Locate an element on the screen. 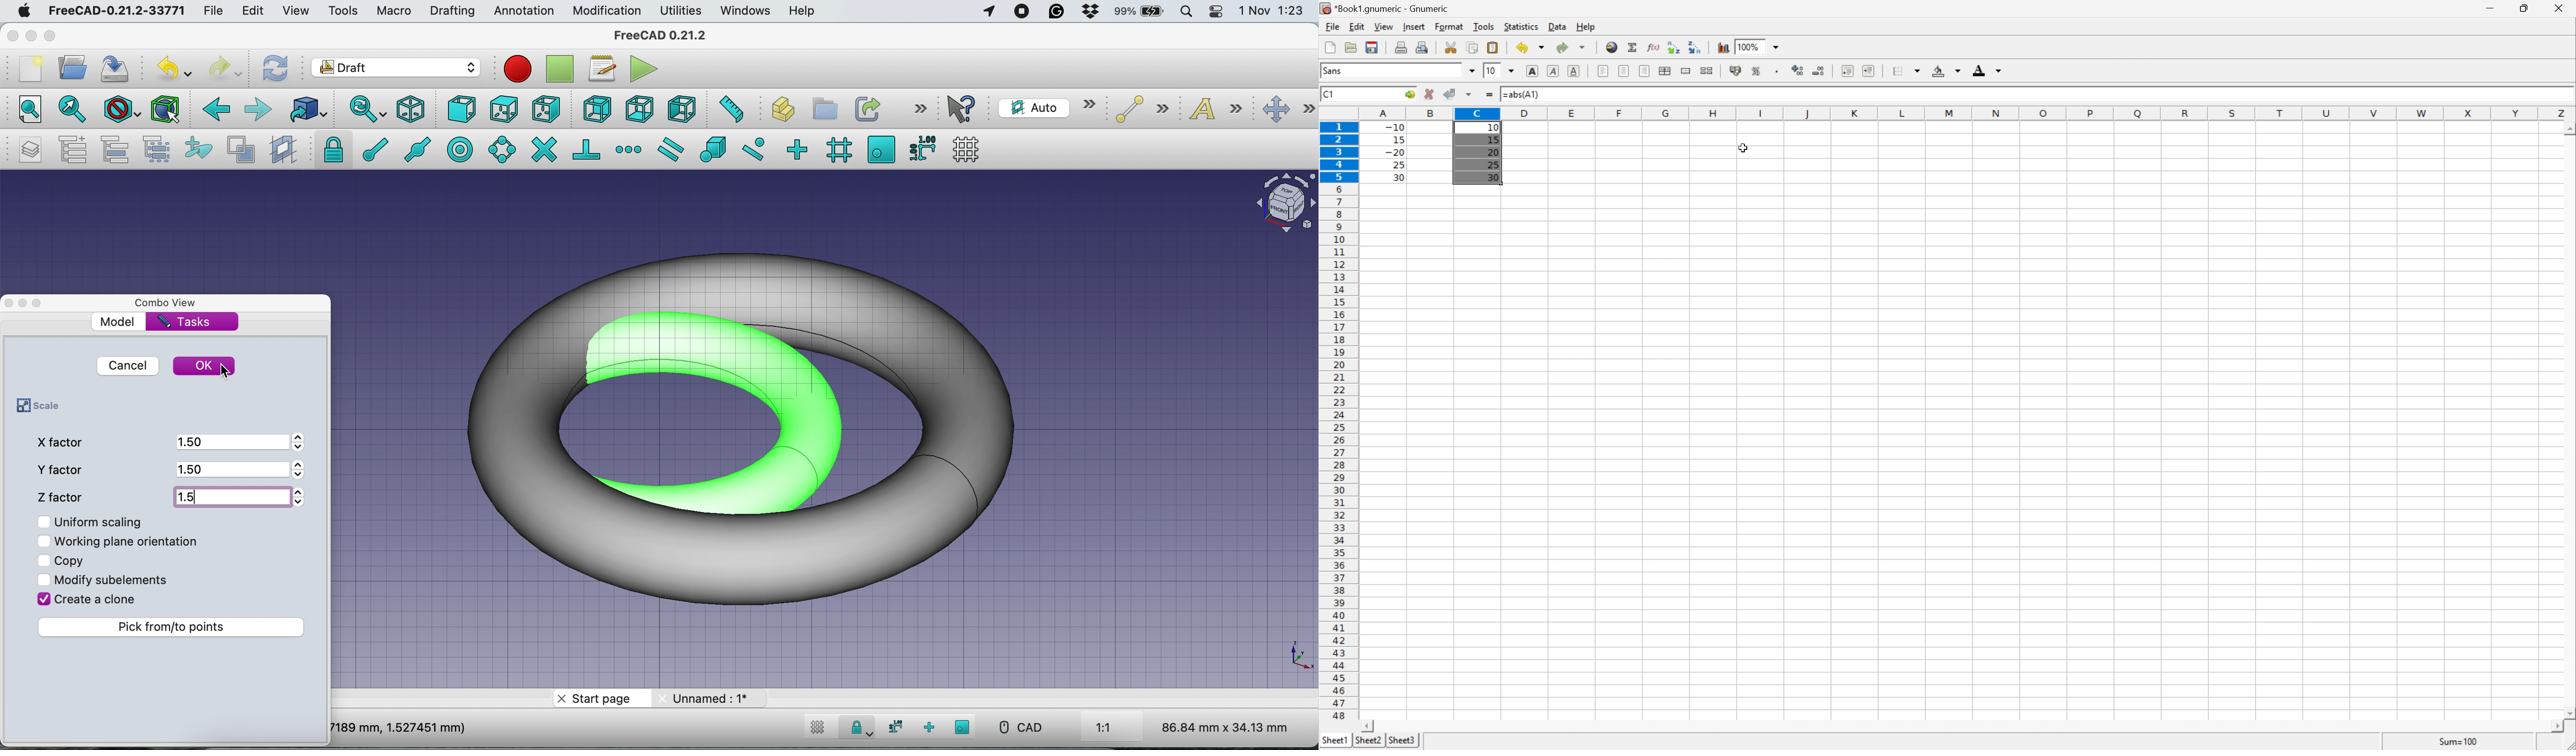 The width and height of the screenshot is (2576, 756). Sum into the current cell is located at coordinates (1633, 47).